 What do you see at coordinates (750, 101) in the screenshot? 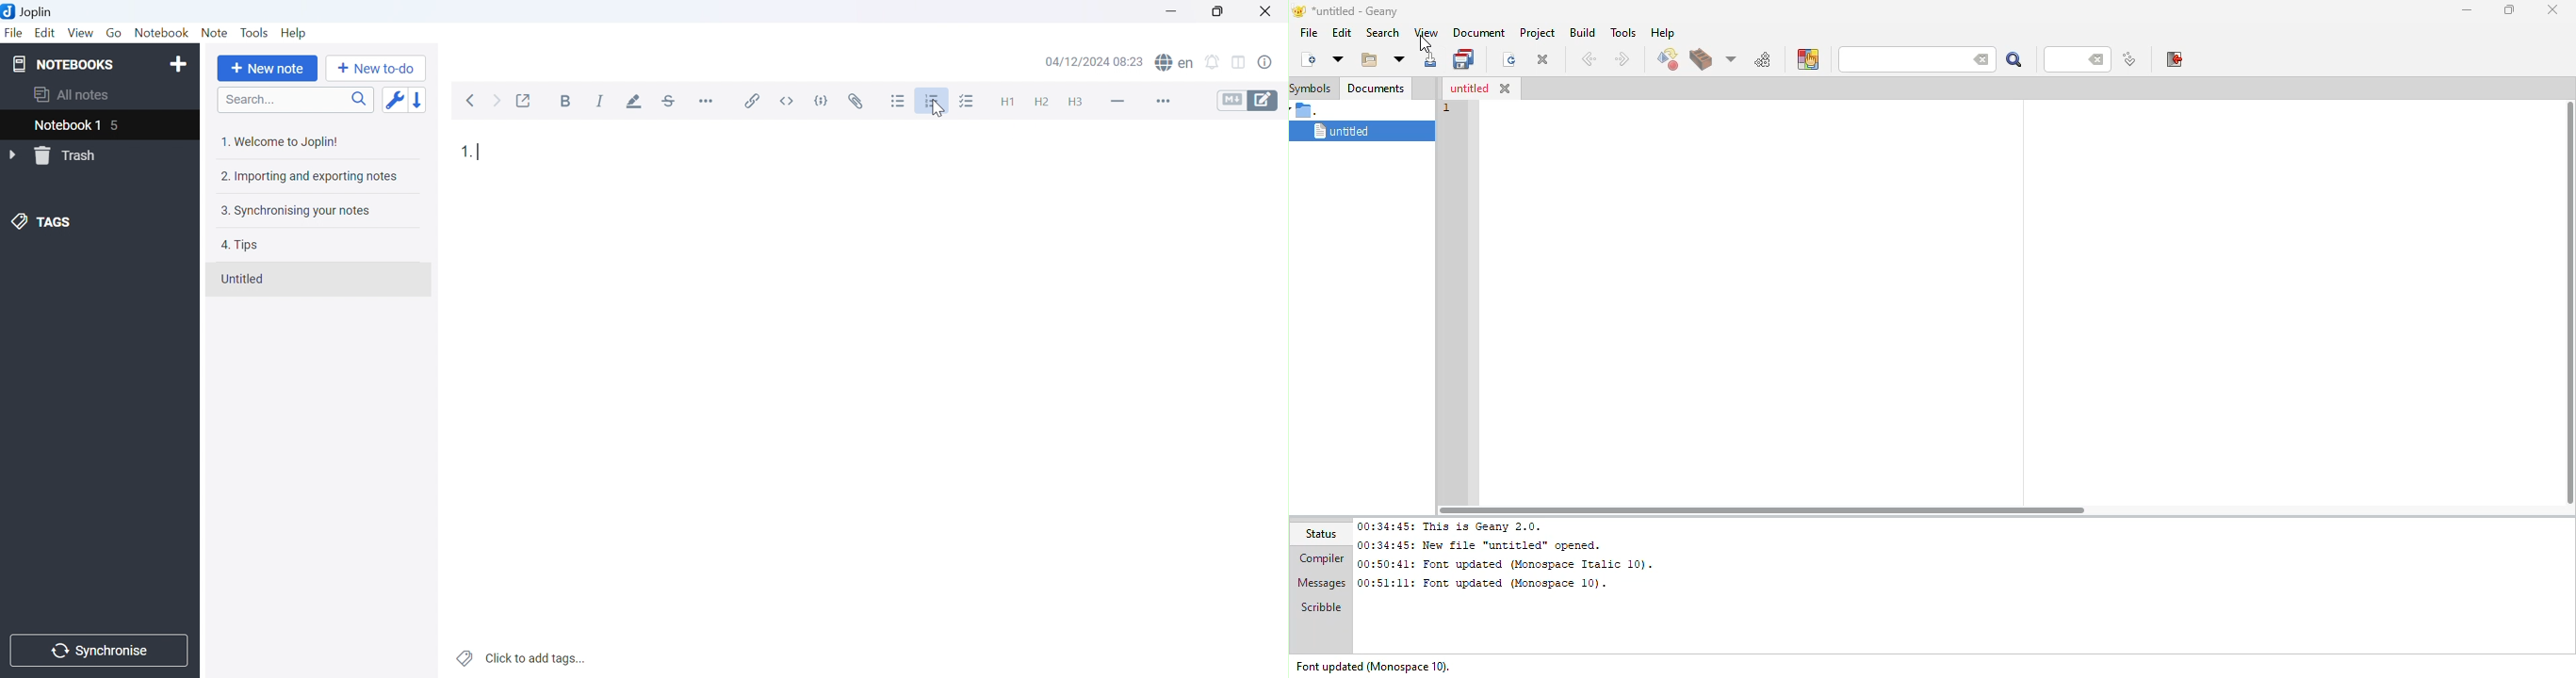
I see `Insert / edit link` at bounding box center [750, 101].